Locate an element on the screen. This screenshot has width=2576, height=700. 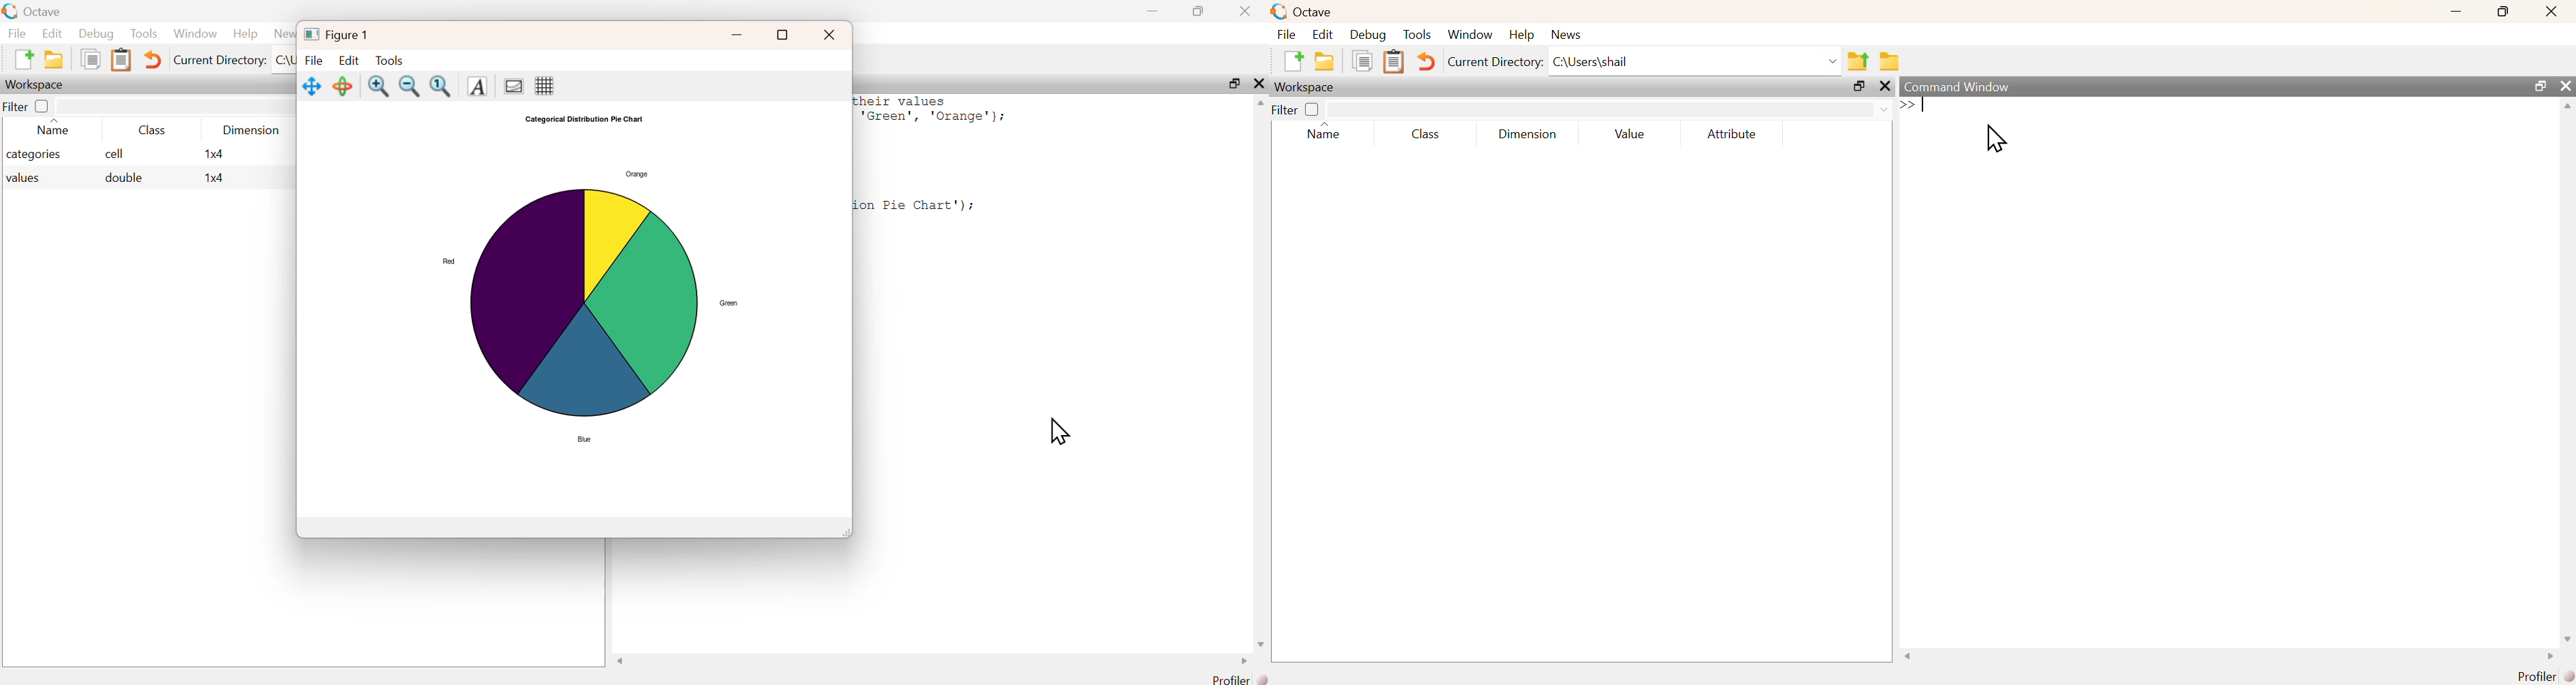
Text is located at coordinates (478, 85).